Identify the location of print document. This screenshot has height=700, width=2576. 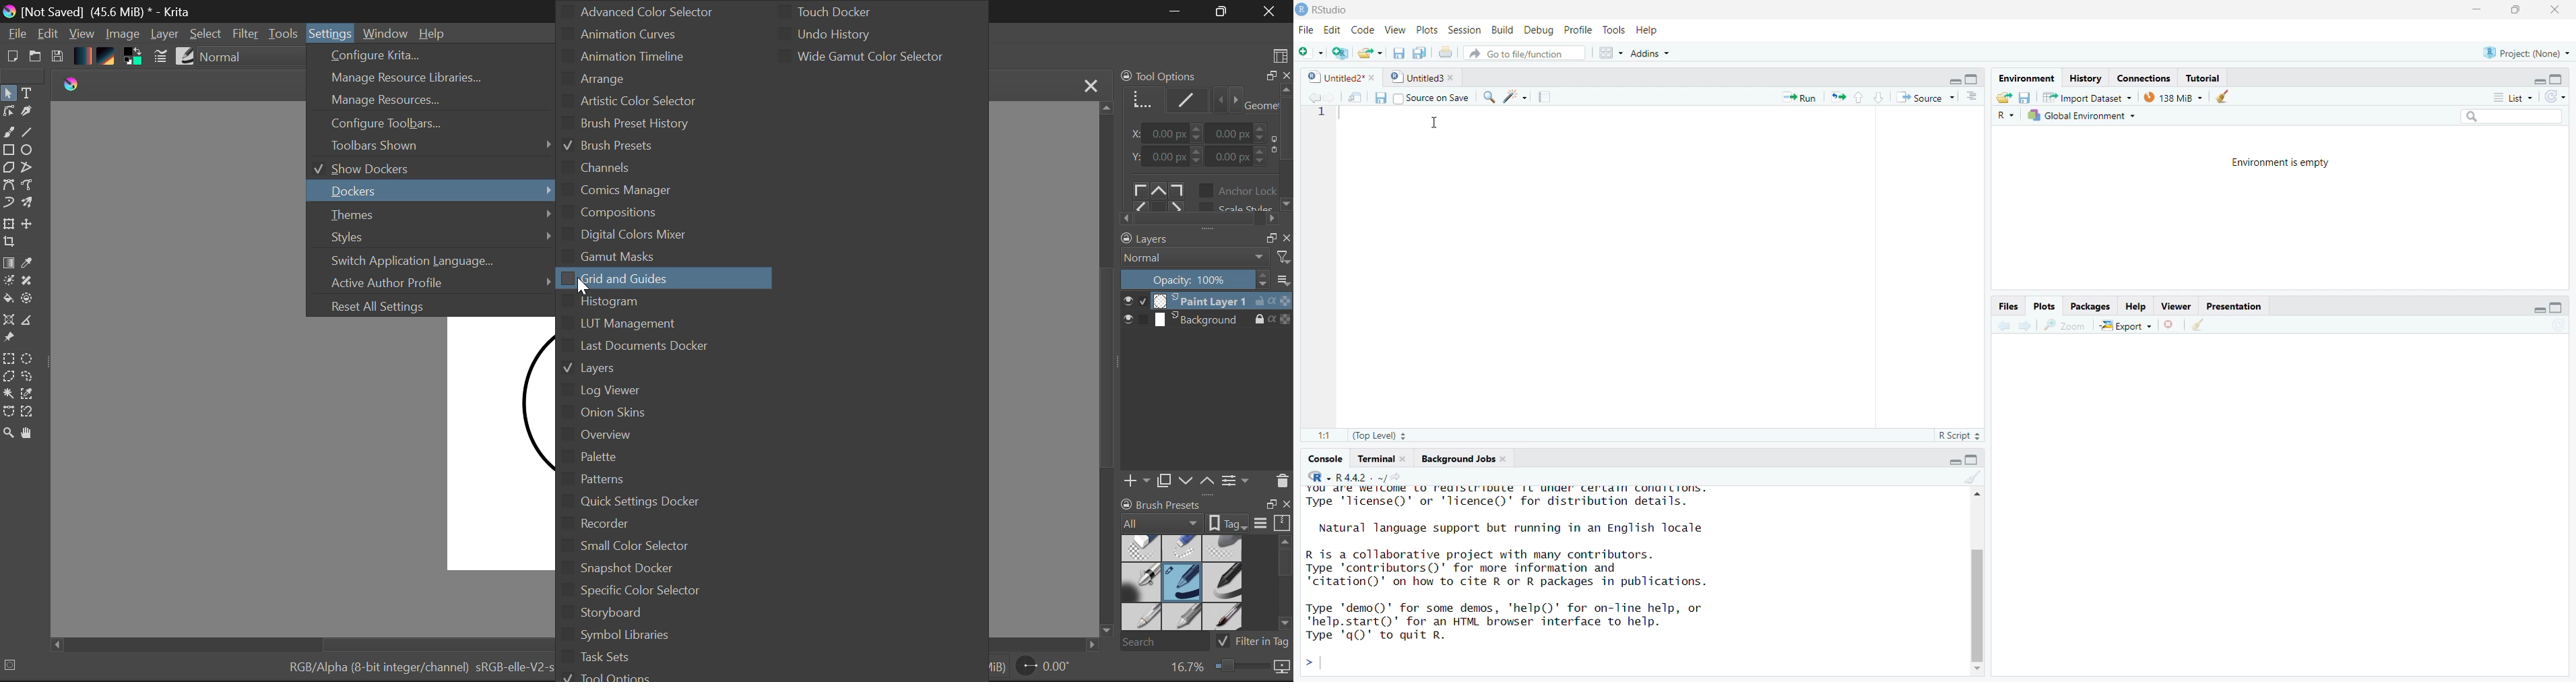
(1446, 51).